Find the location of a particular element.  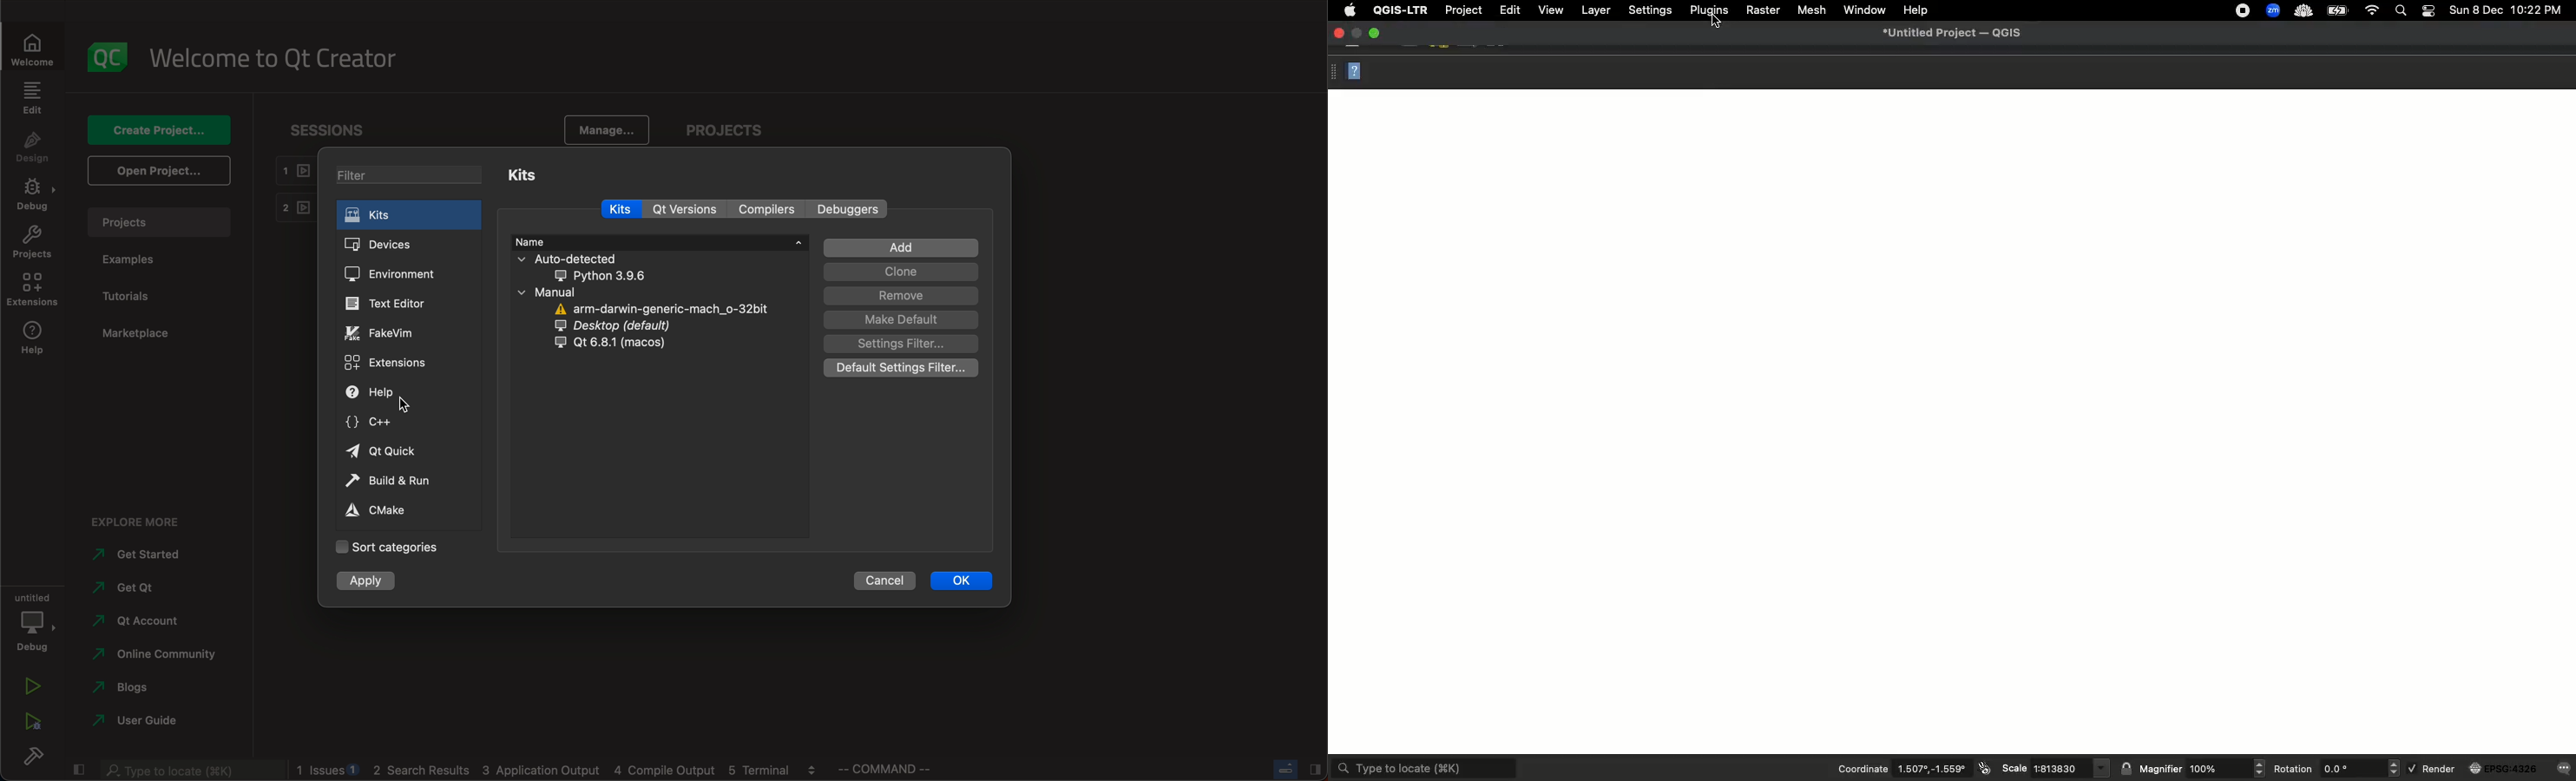

extensions is located at coordinates (387, 361).